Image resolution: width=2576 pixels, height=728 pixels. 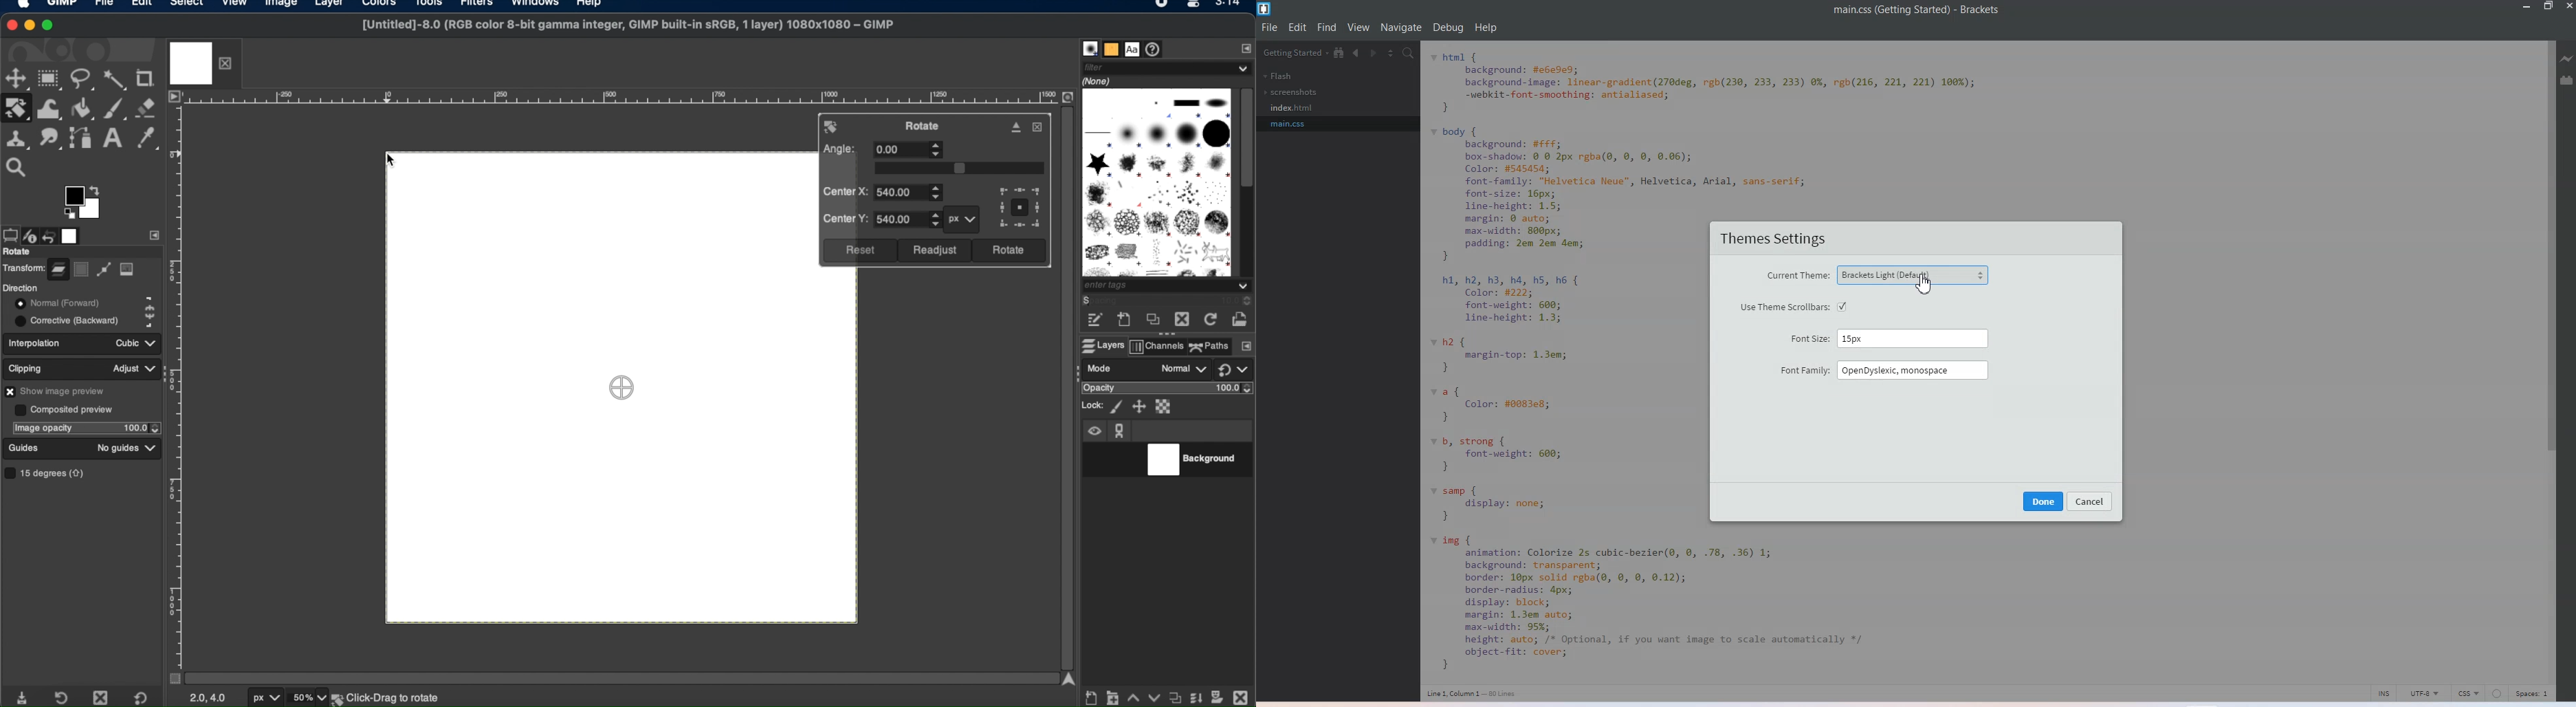 I want to click on arrow, so click(x=97, y=188).